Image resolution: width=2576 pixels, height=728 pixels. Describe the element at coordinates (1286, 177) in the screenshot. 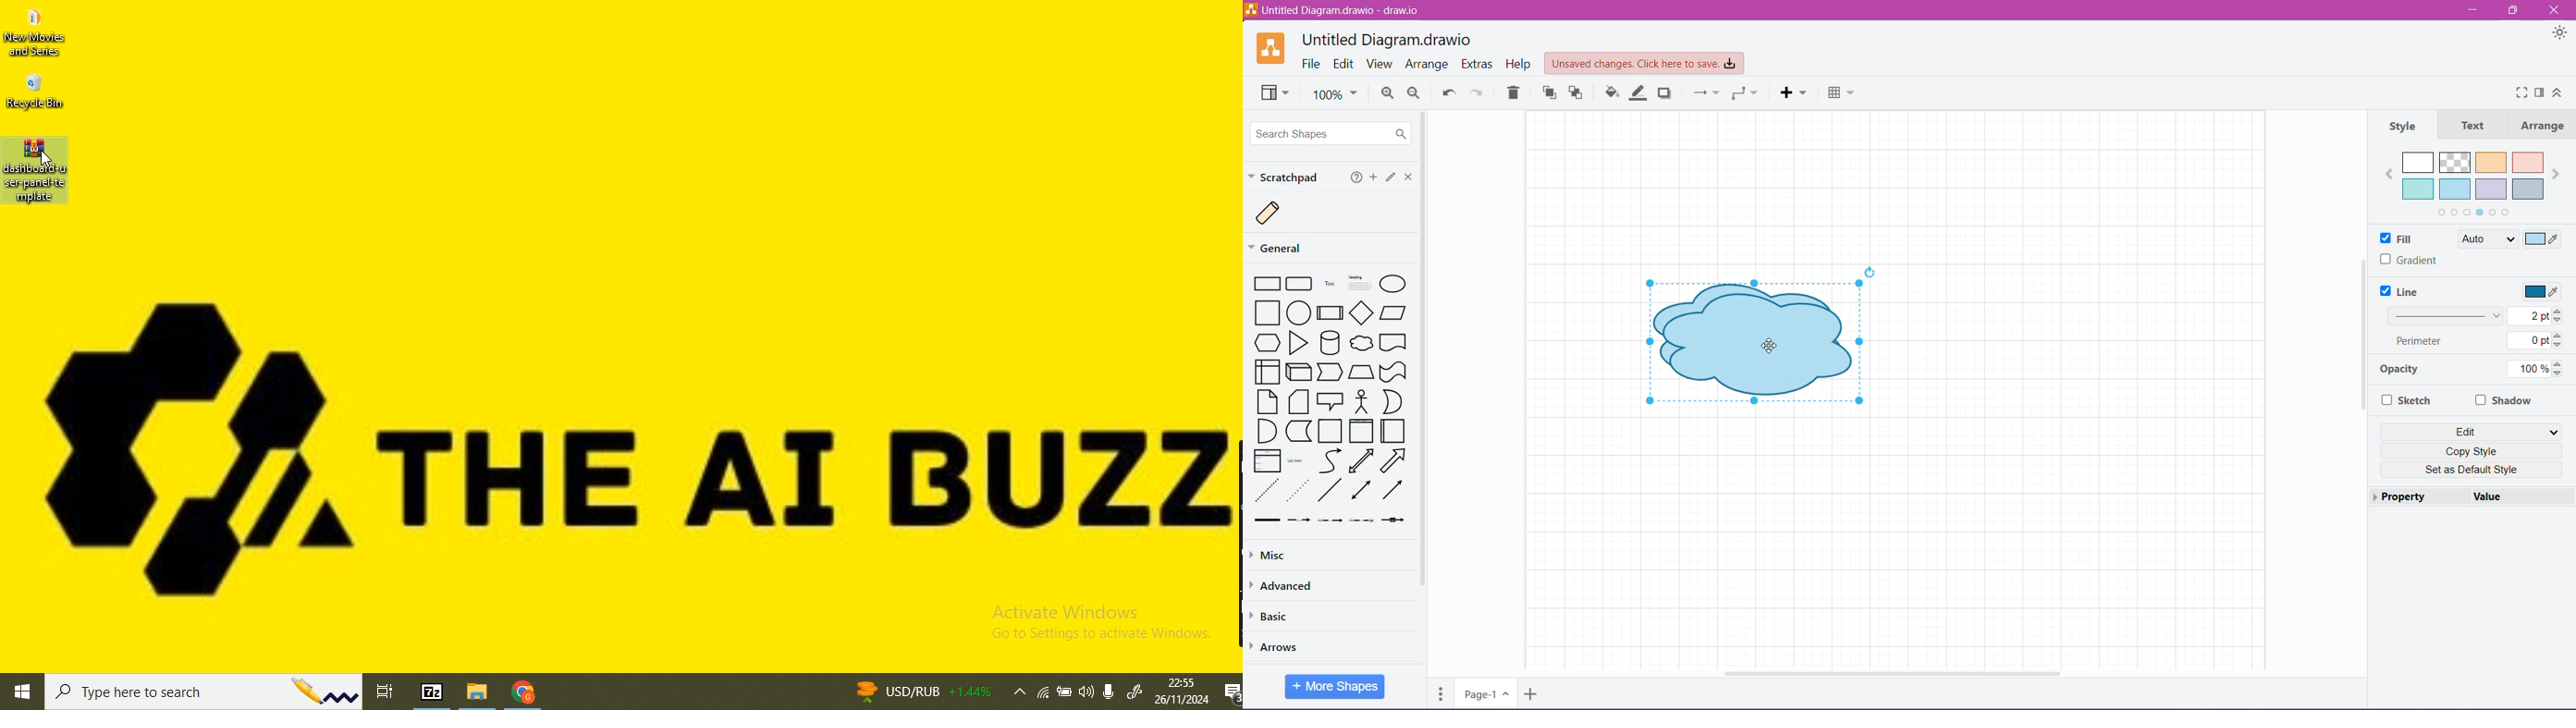

I see `Scratchpad` at that location.